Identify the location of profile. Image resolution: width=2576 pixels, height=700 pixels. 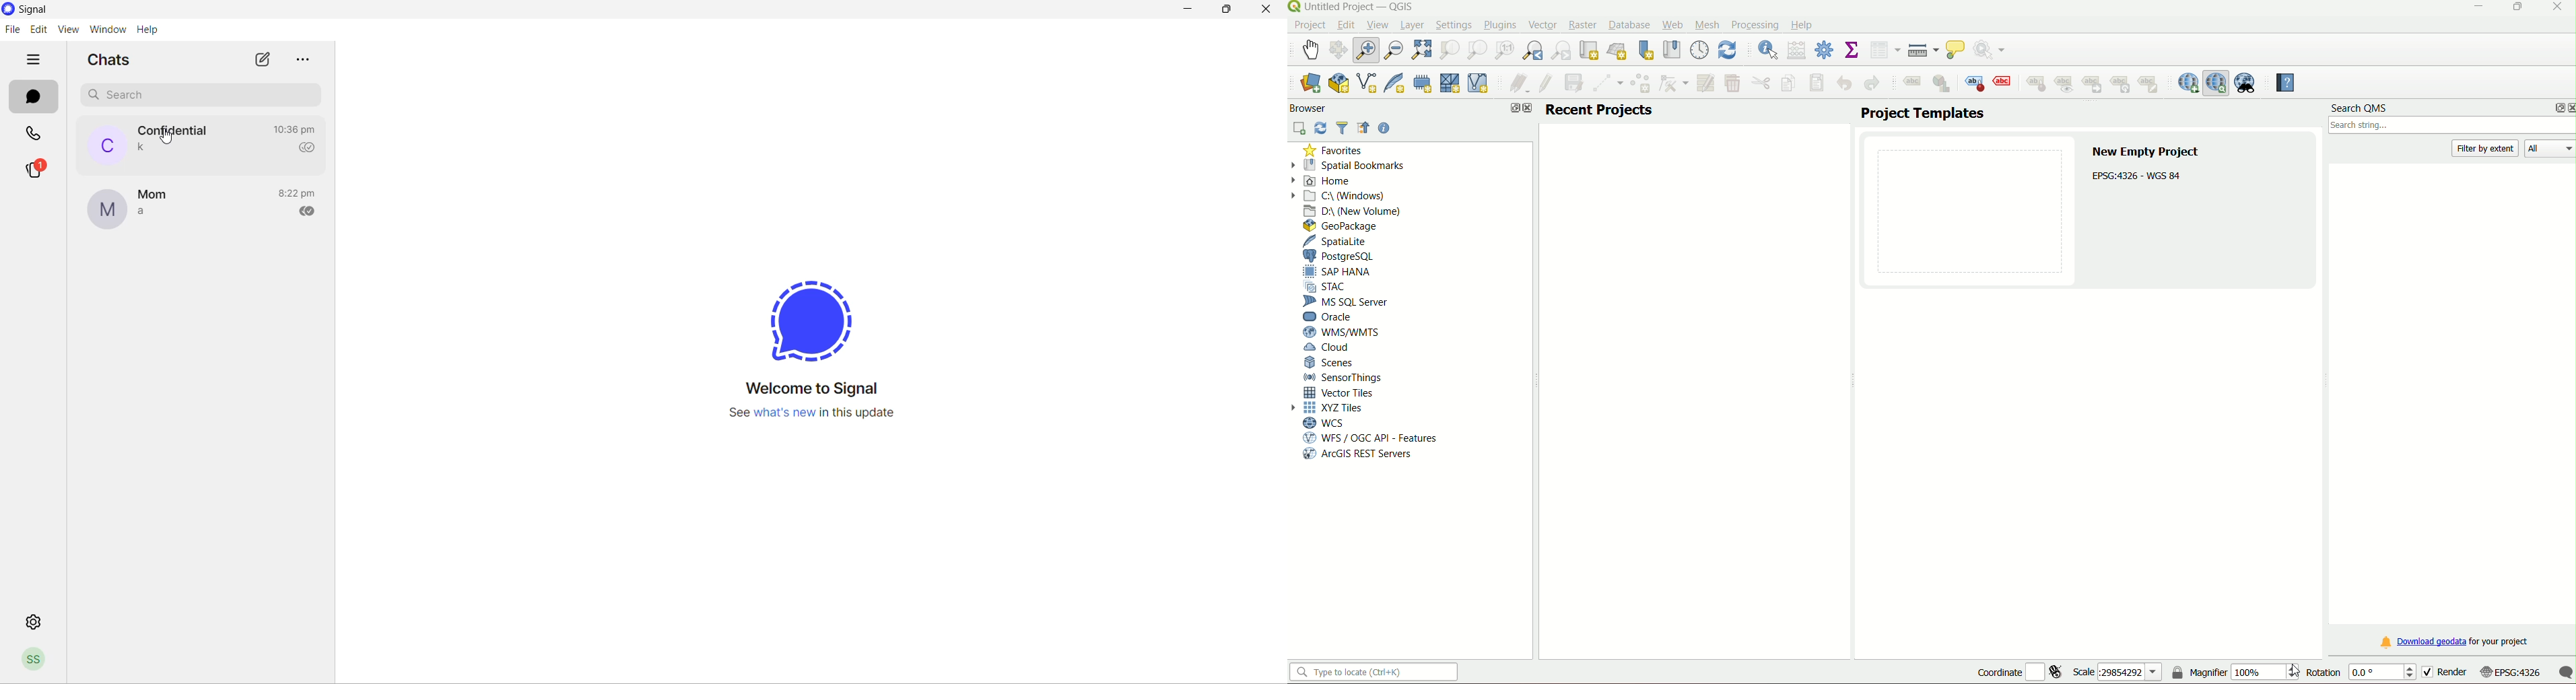
(38, 662).